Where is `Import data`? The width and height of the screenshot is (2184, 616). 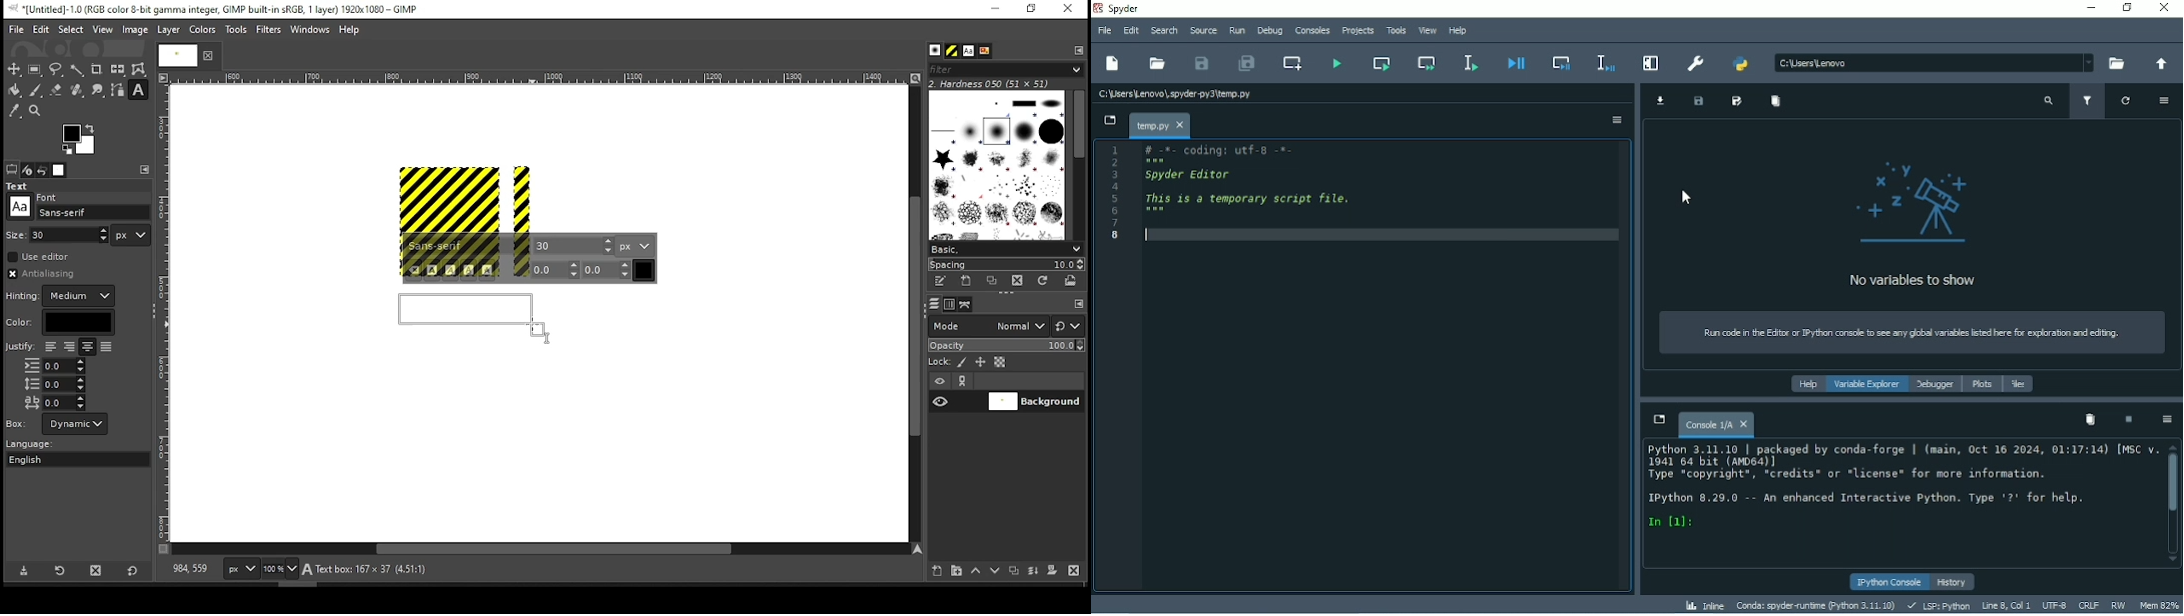
Import data is located at coordinates (1661, 100).